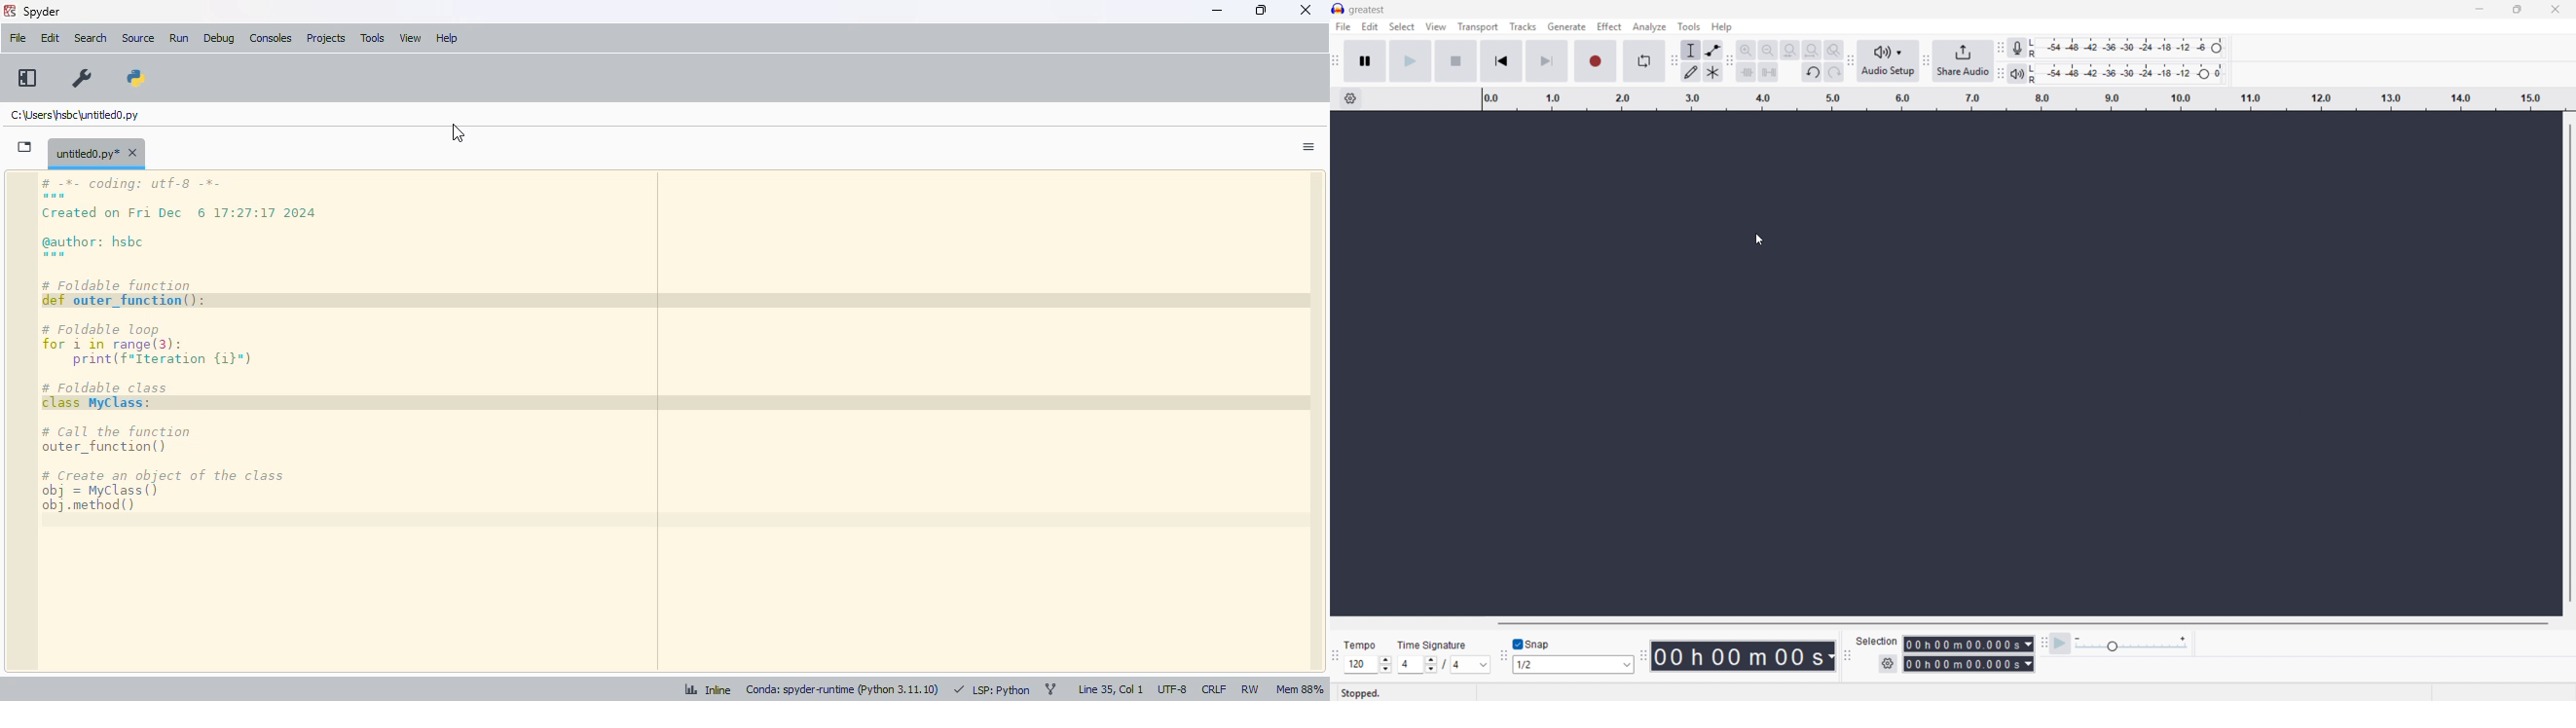  I want to click on tools, so click(373, 39).